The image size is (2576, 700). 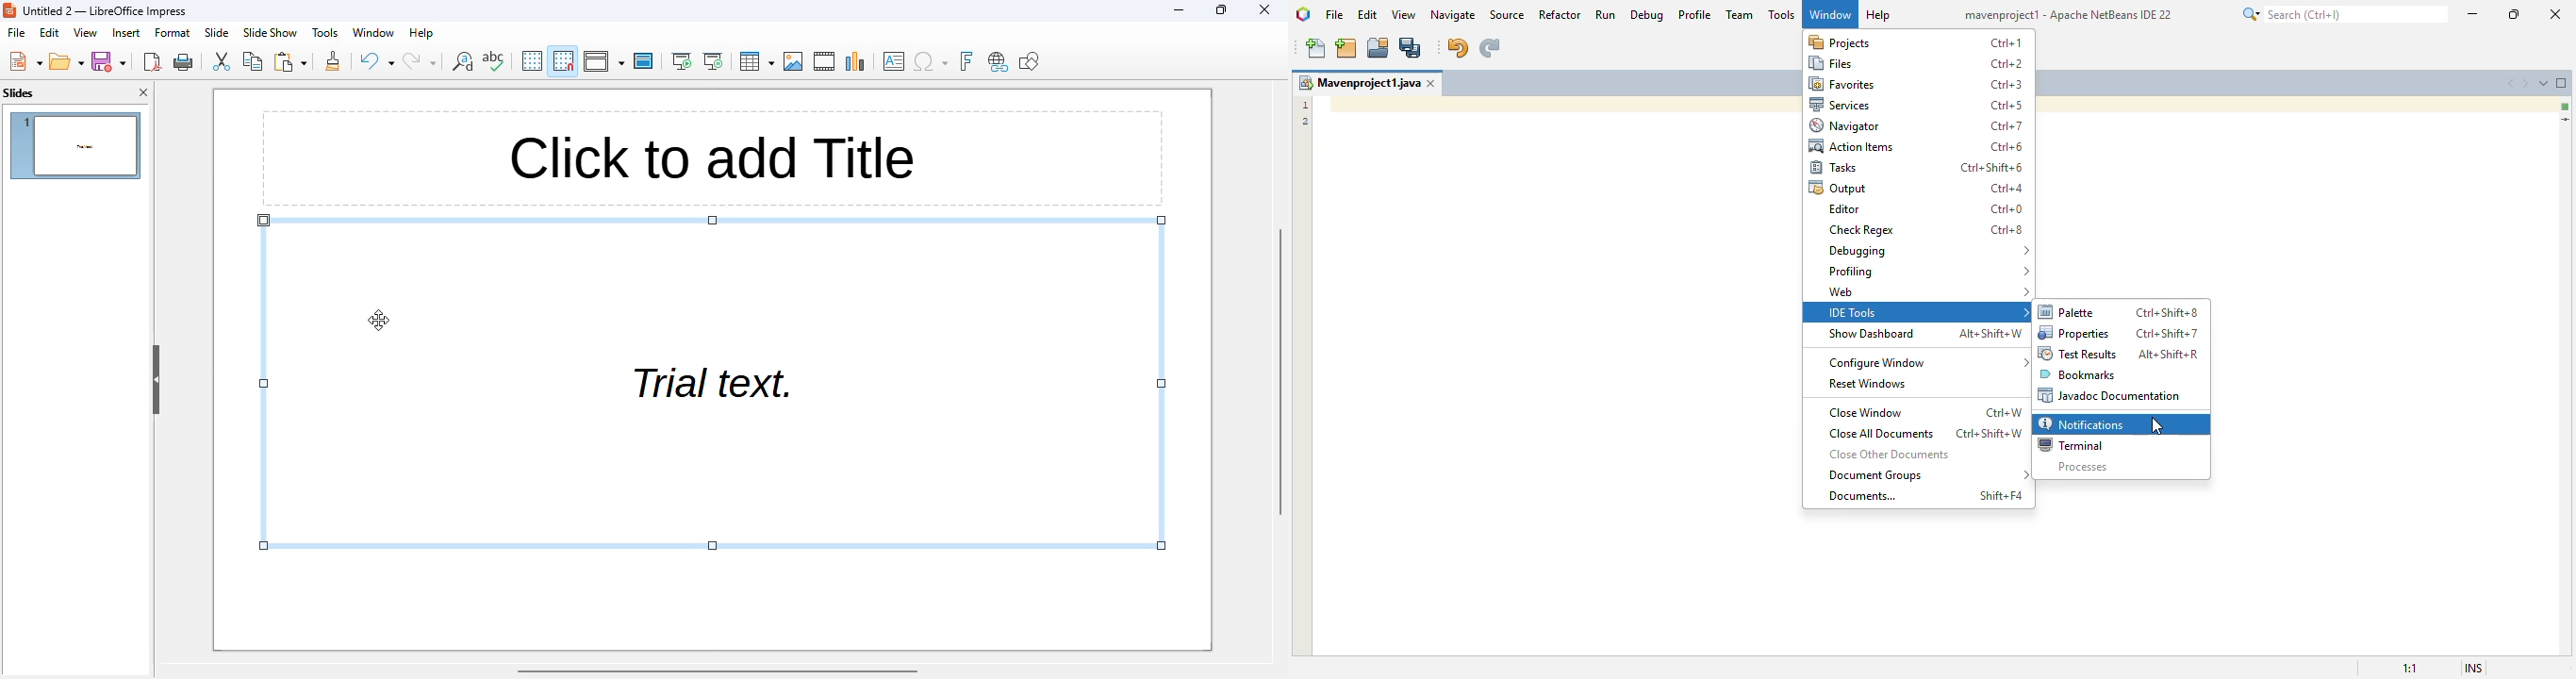 What do you see at coordinates (377, 61) in the screenshot?
I see `undo` at bounding box center [377, 61].